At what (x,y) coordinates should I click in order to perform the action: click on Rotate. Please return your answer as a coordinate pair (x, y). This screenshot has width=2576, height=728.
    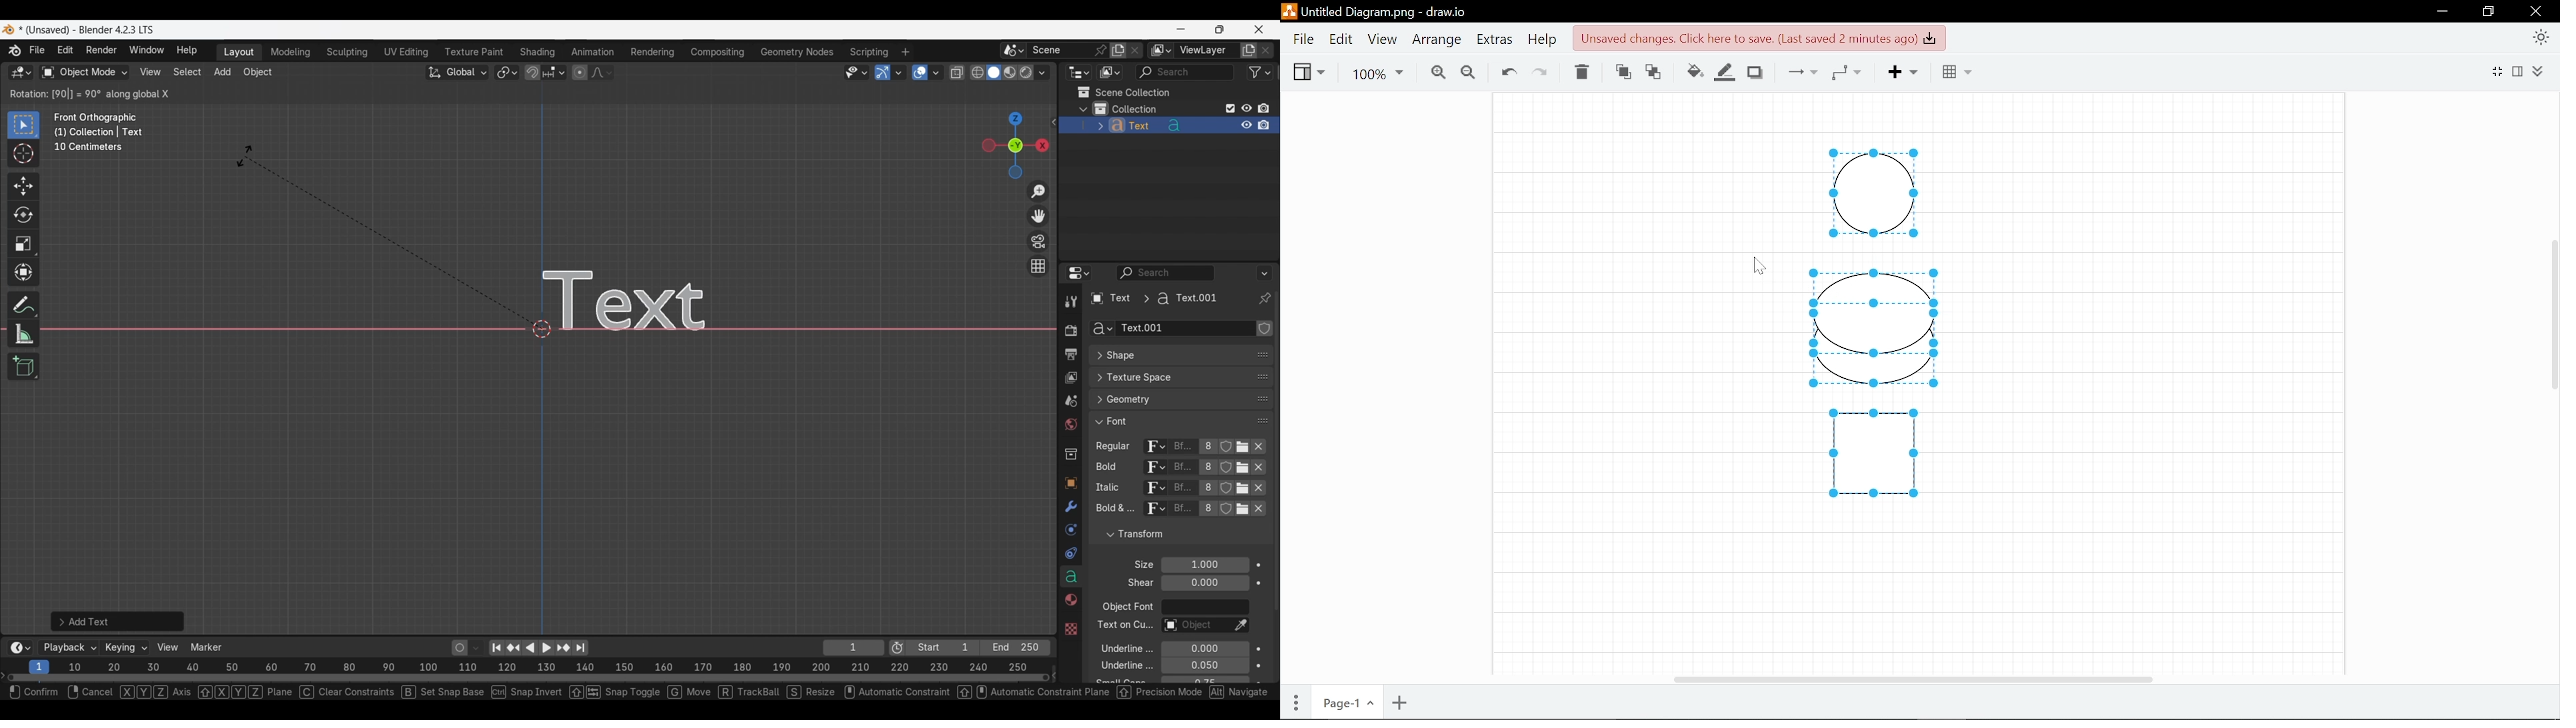
    Looking at the image, I should click on (23, 215).